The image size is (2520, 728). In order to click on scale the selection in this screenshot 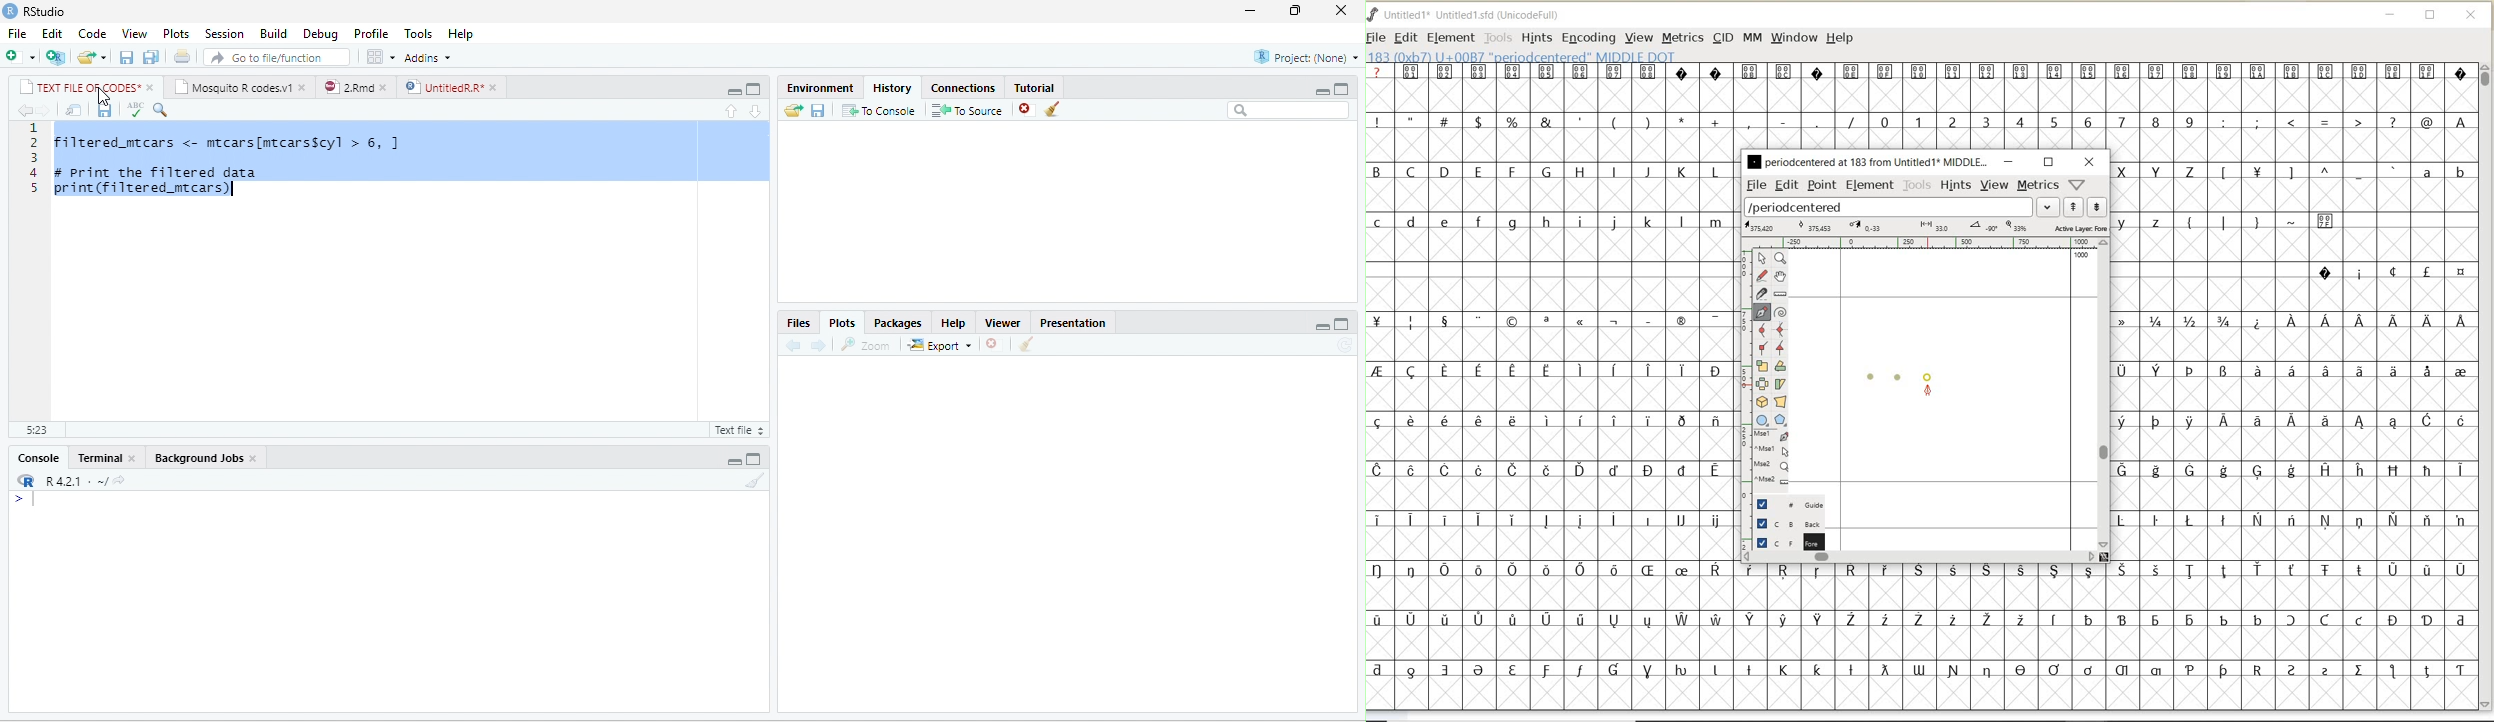, I will do `click(1761, 367)`.